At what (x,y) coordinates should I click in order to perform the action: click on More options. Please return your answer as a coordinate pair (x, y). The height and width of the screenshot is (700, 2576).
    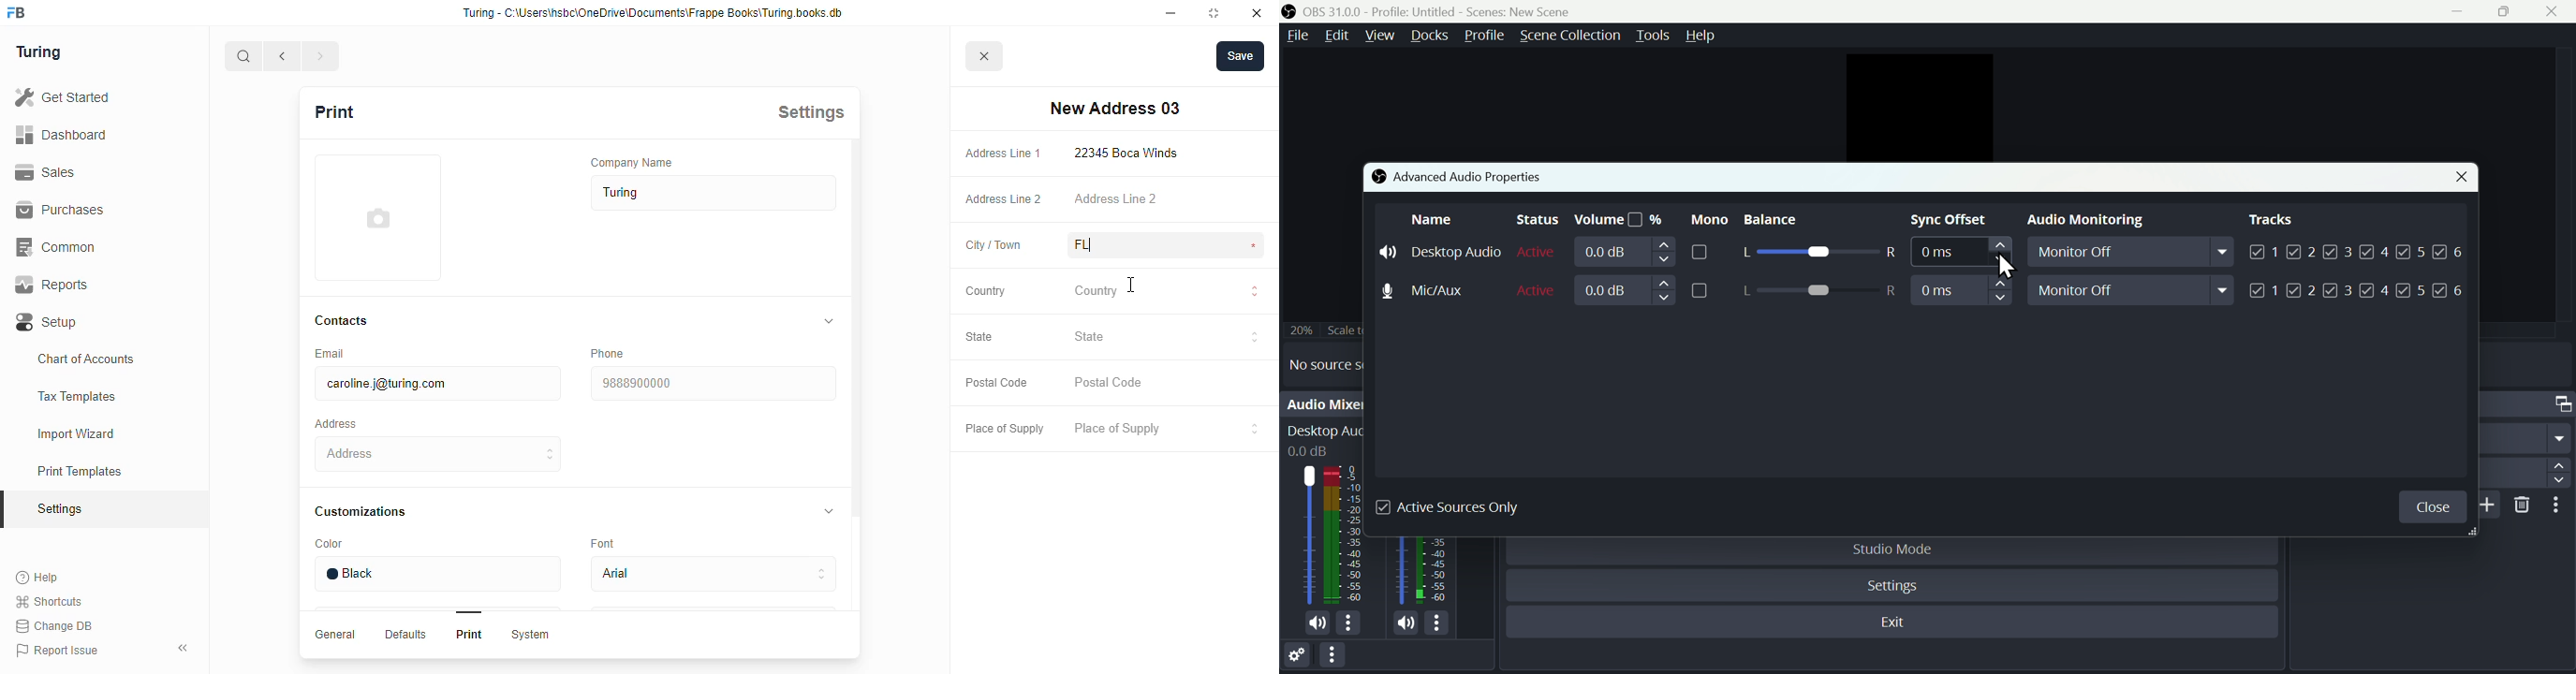
    Looking at the image, I should click on (1439, 625).